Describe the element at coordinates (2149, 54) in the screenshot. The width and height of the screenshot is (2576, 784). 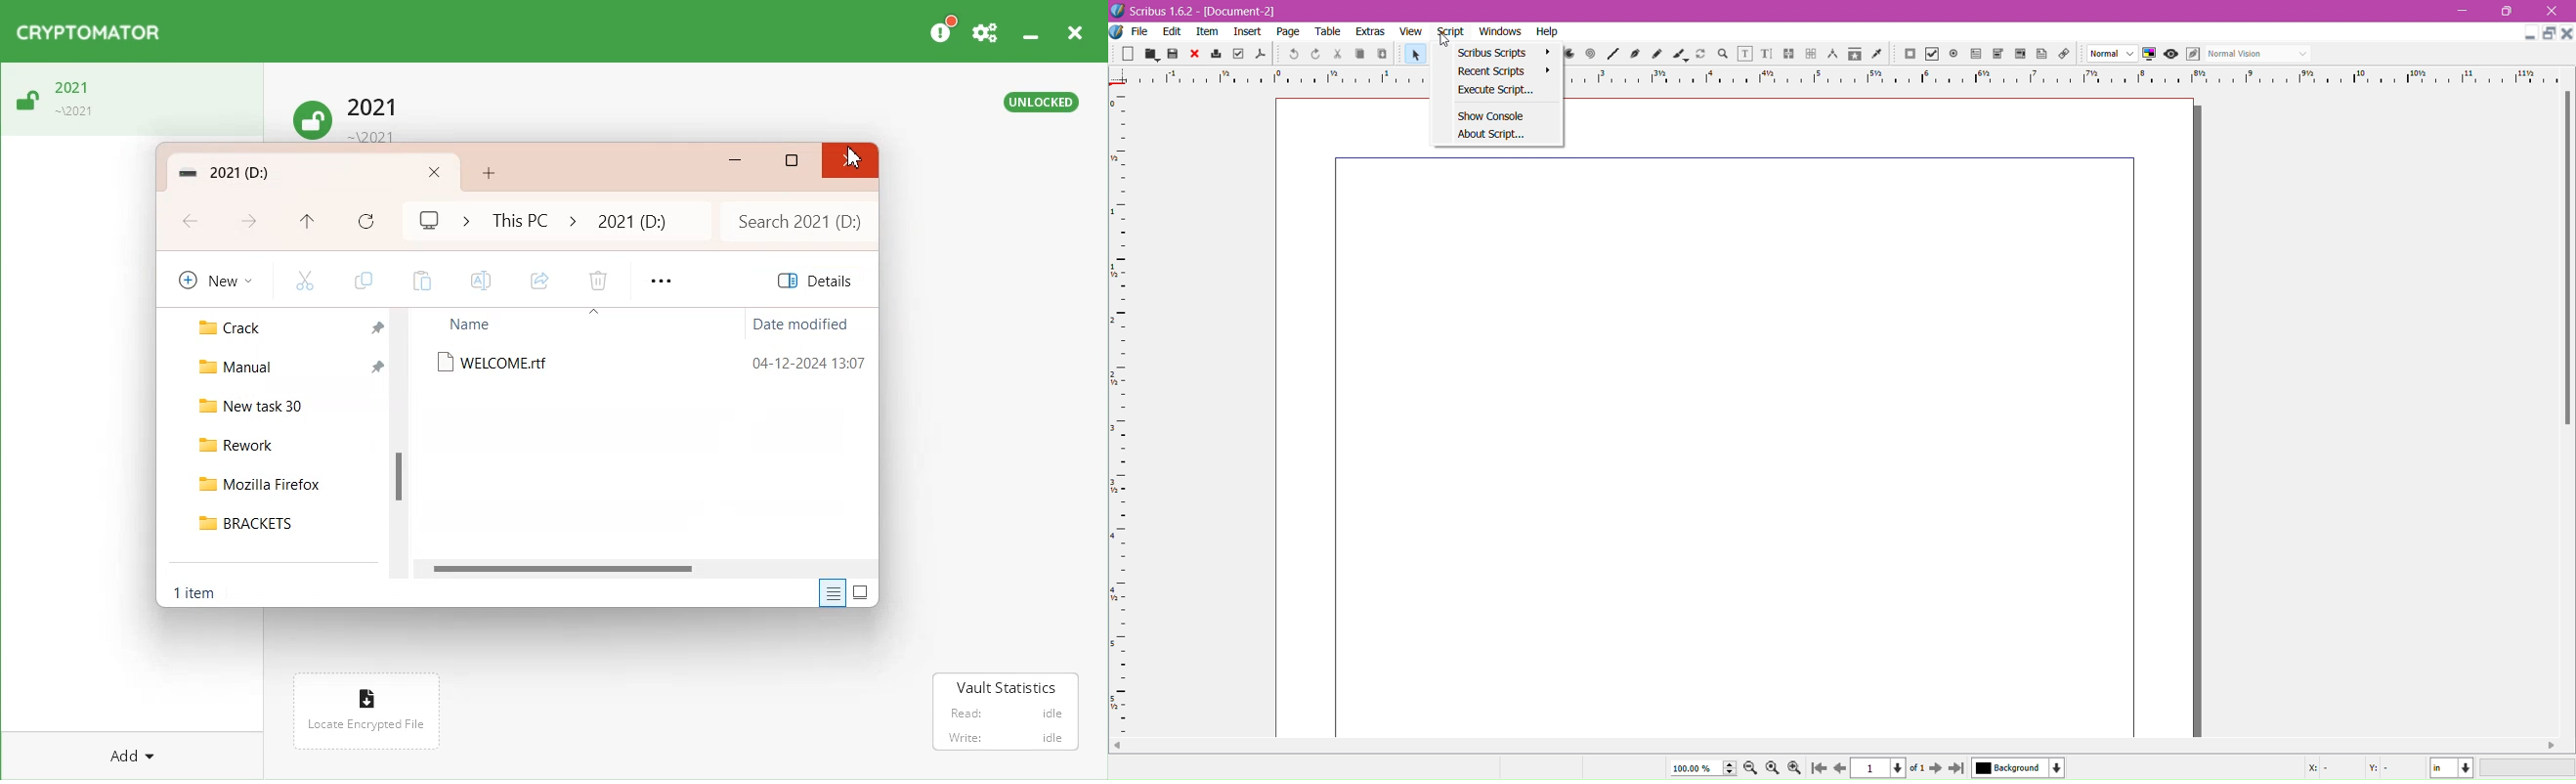
I see `Toggle Color management system` at that location.